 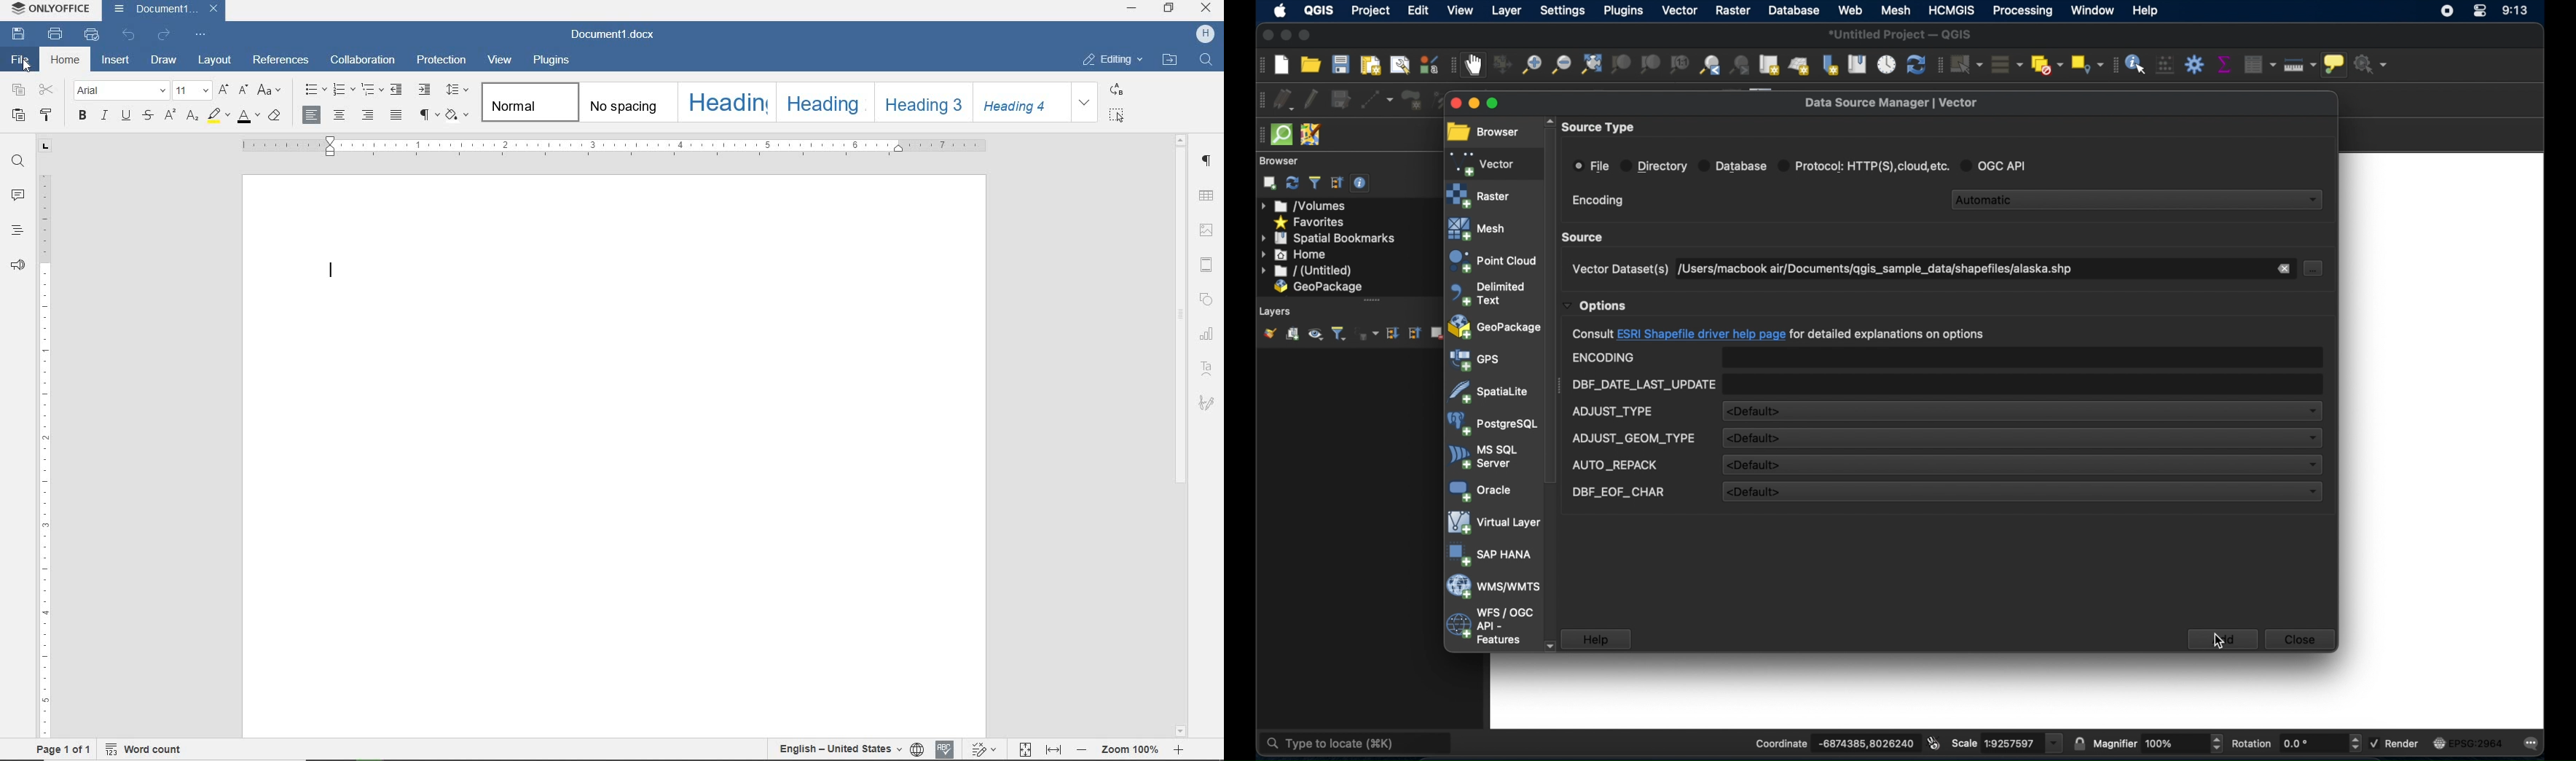 I want to click on tab tool, so click(x=44, y=148).